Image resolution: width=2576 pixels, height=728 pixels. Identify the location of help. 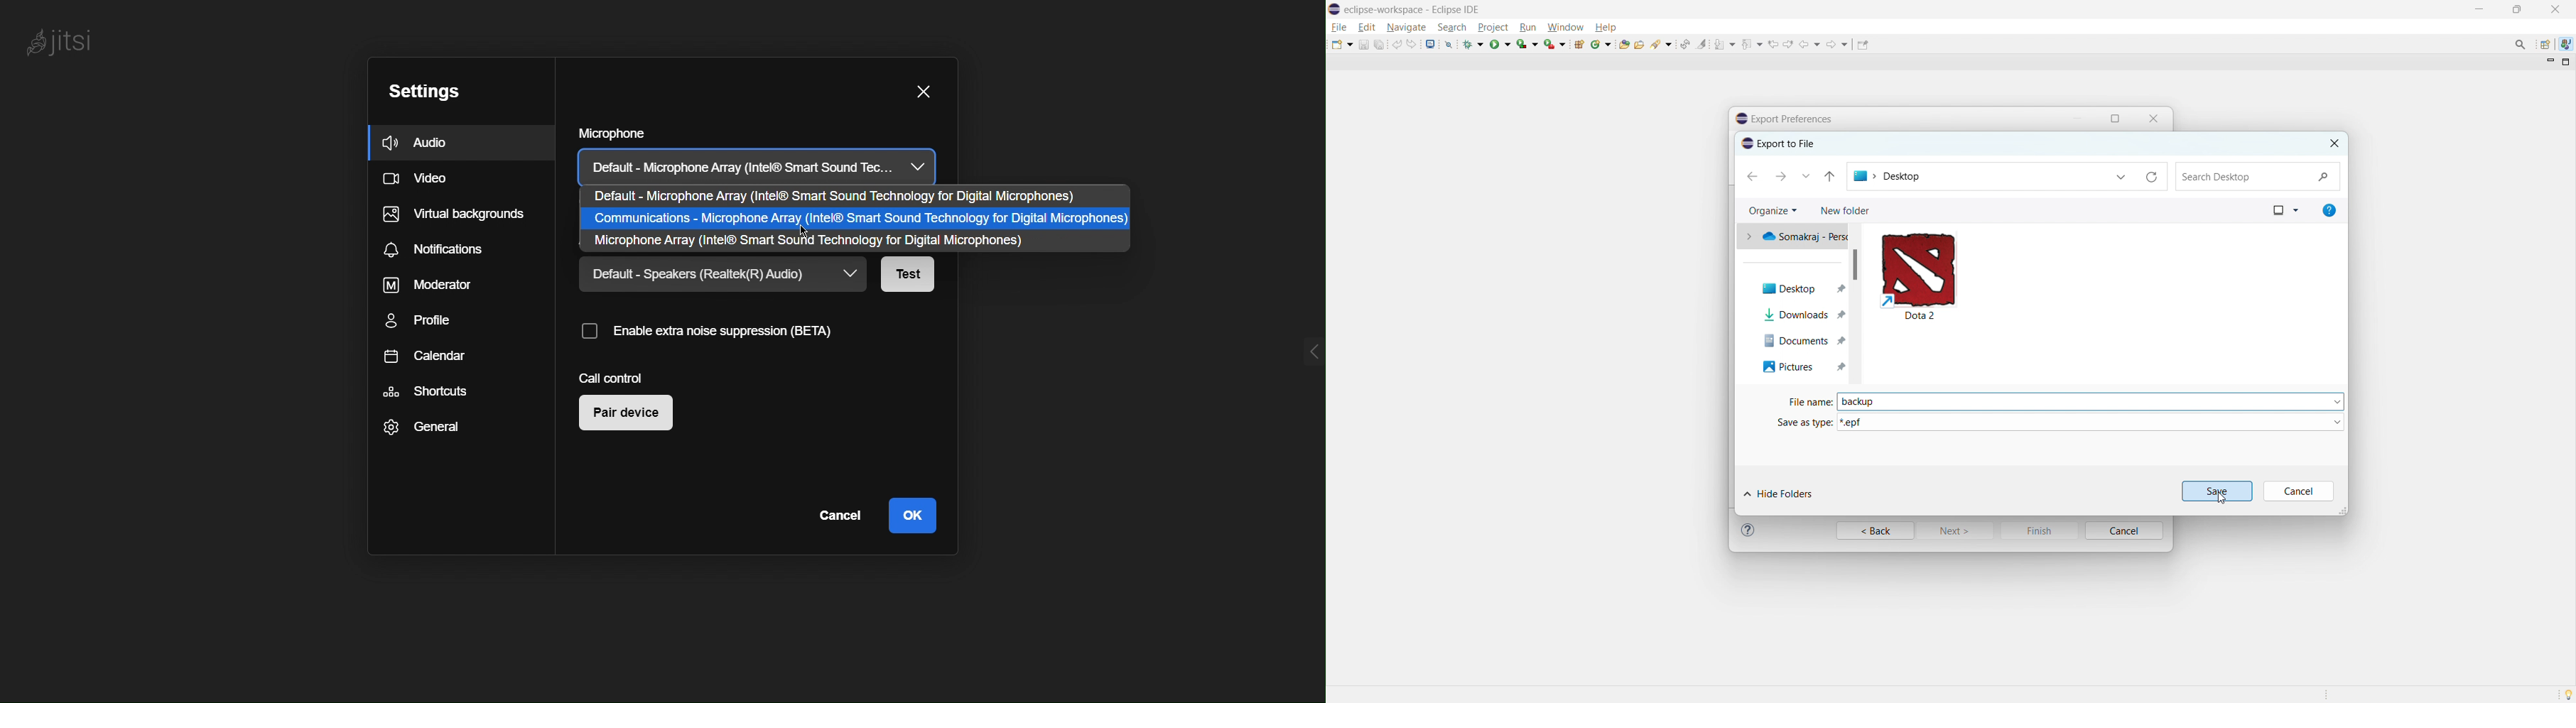
(1605, 27).